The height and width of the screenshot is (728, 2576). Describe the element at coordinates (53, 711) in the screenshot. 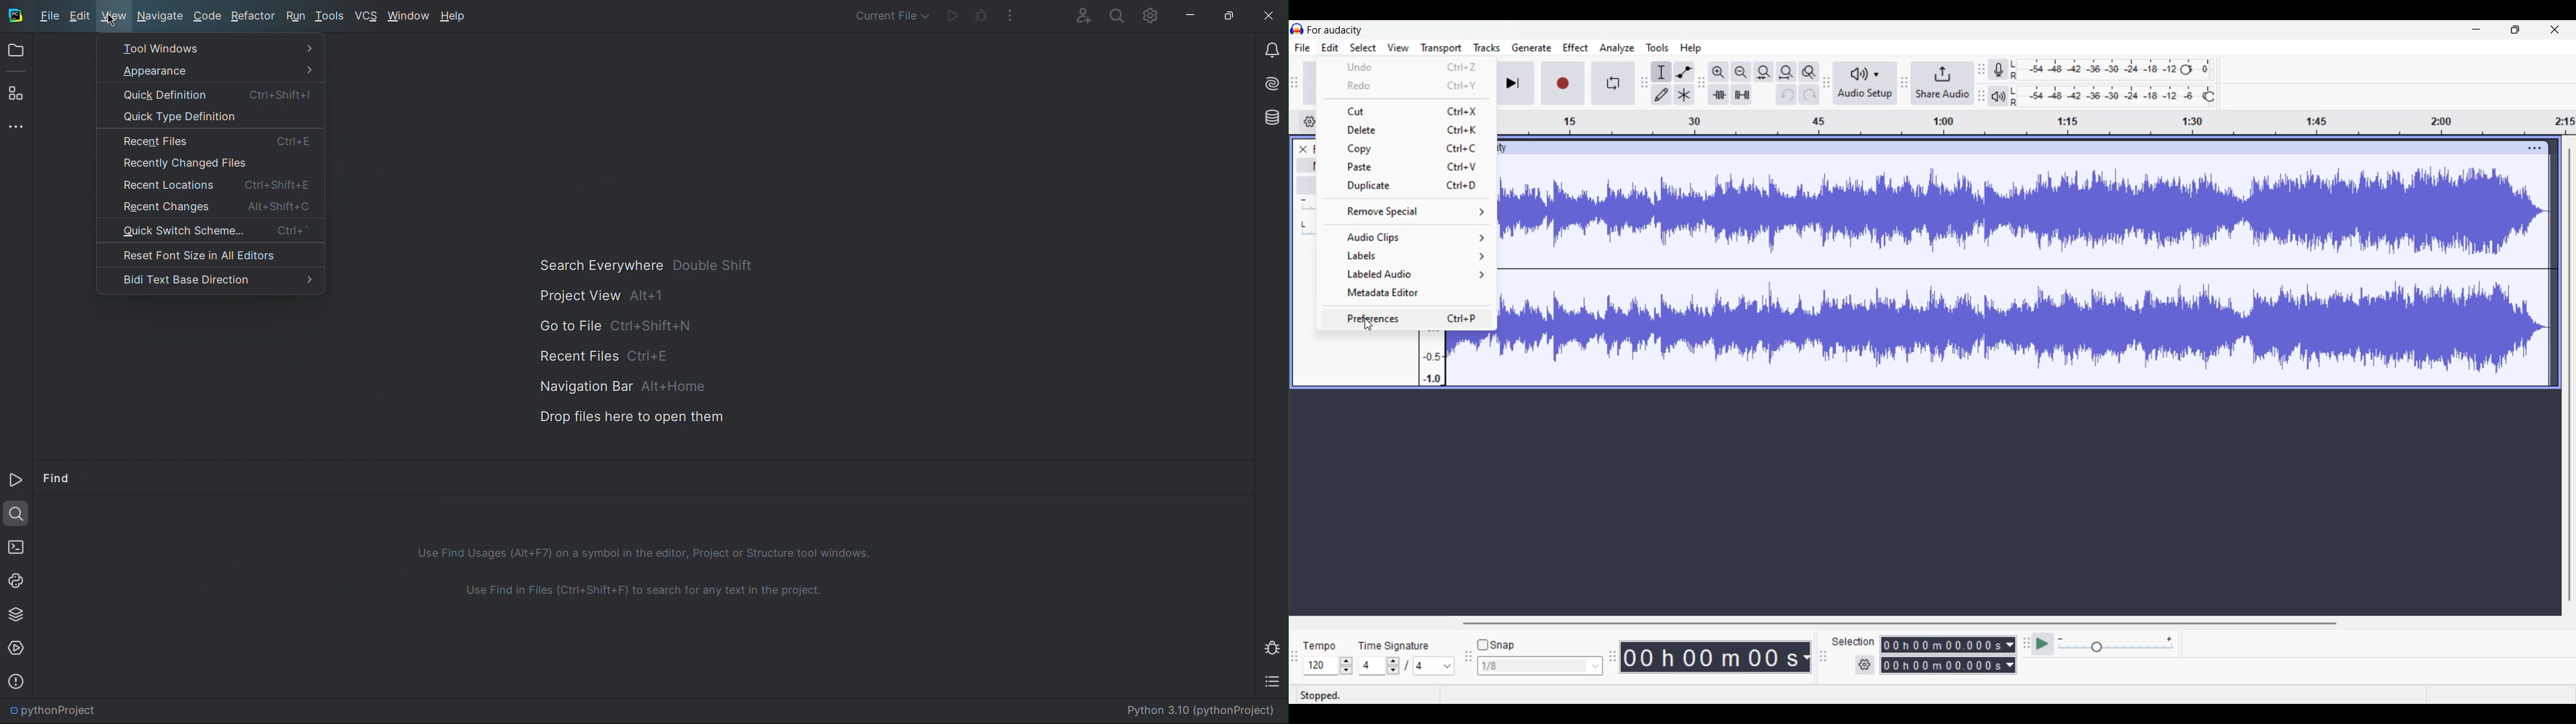

I see `pythonProject` at that location.